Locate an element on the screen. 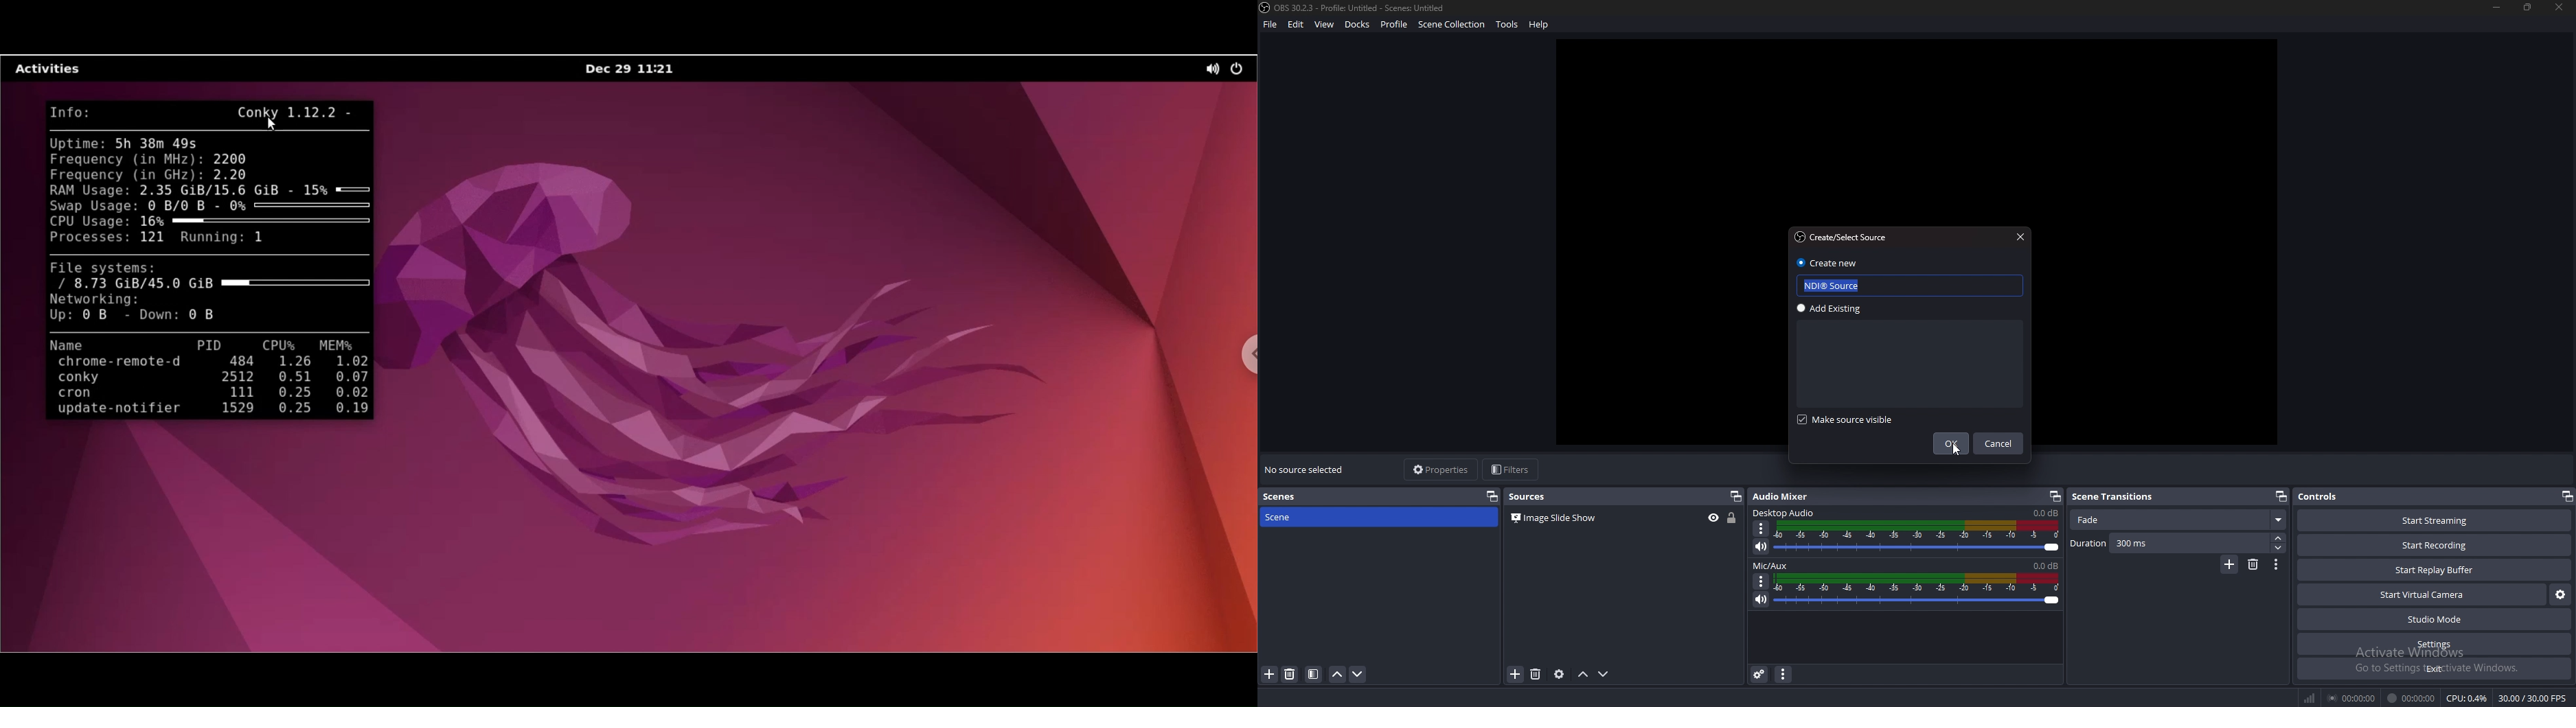 The height and width of the screenshot is (728, 2576). volume level is located at coordinates (2047, 565).